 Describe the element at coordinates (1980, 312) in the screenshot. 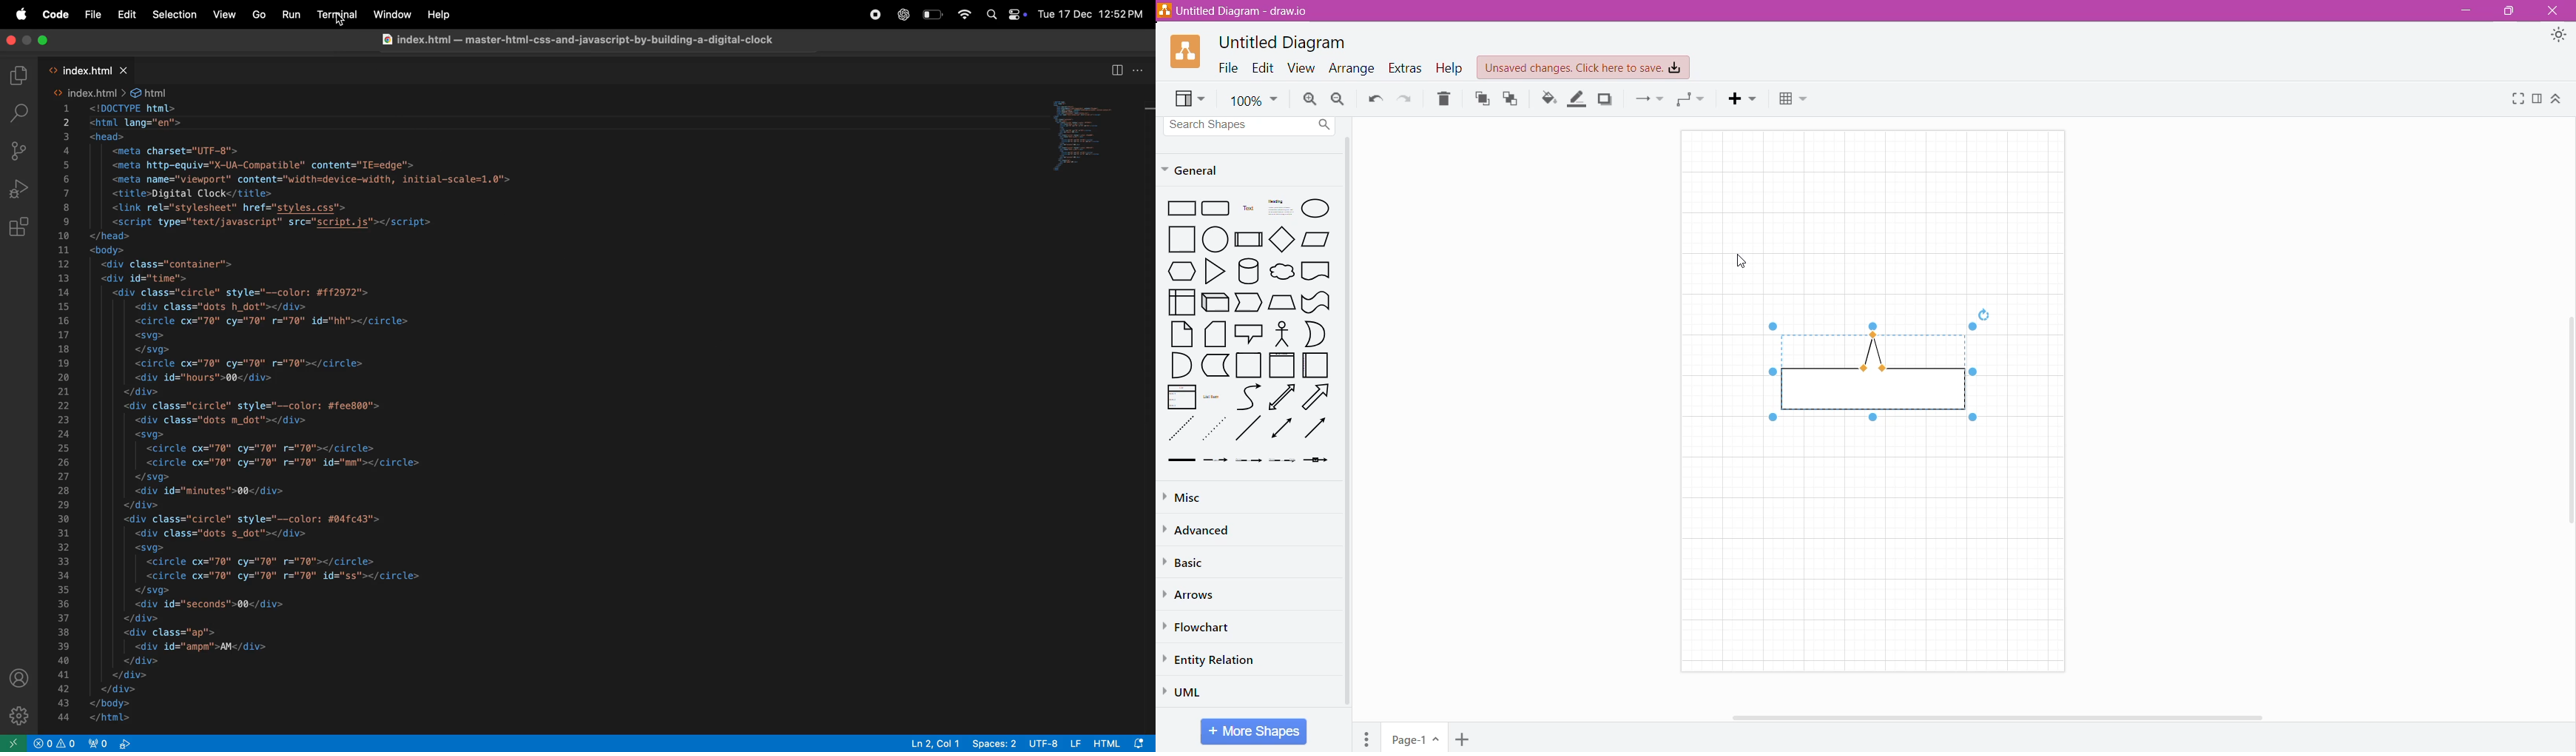

I see `reload` at that location.